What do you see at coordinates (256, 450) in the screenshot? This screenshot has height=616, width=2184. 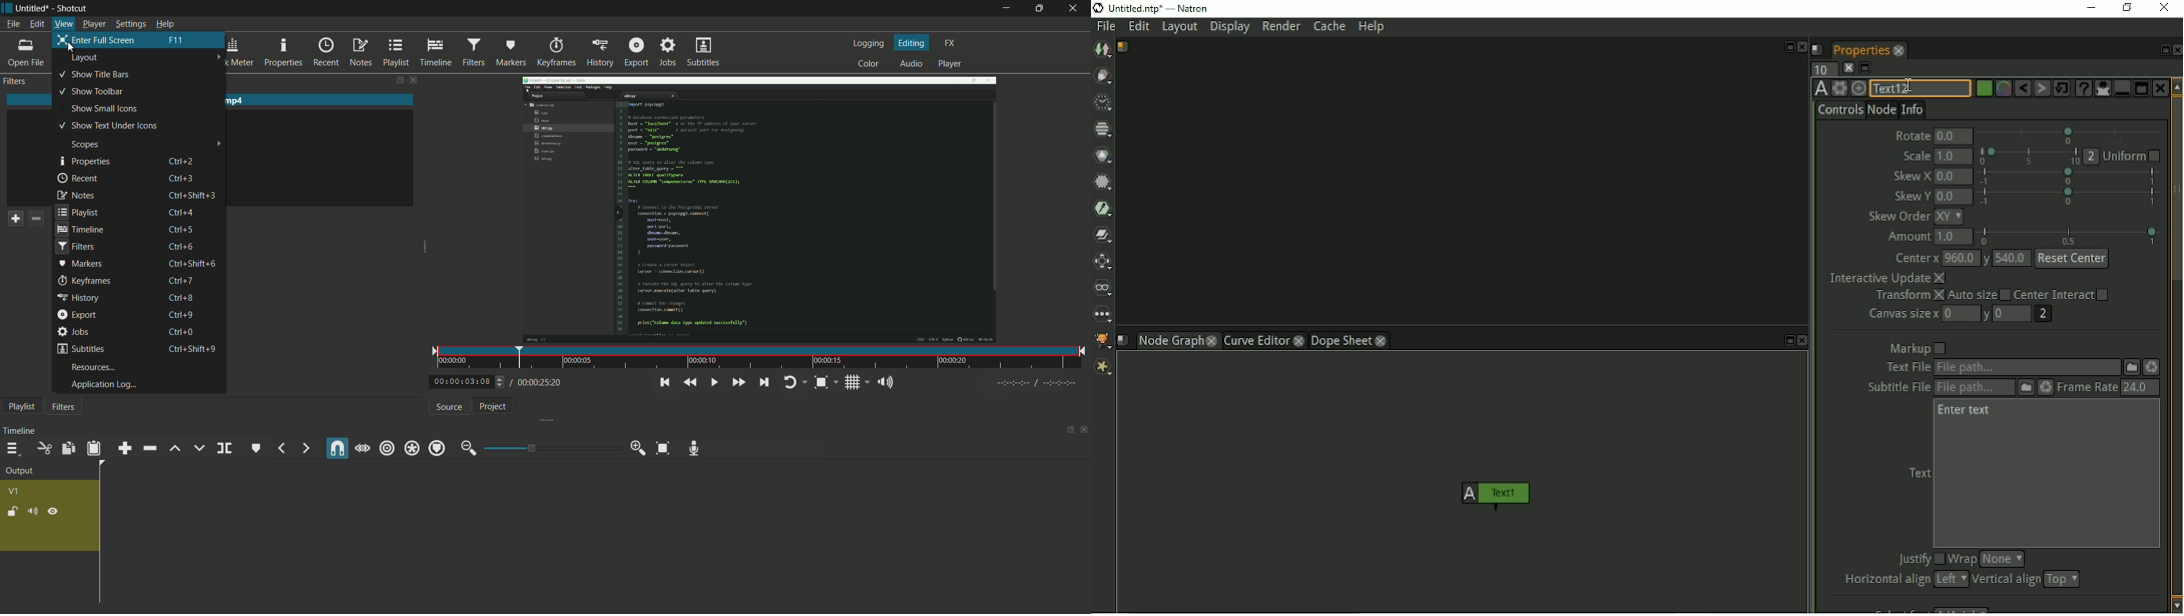 I see `create or edit maker` at bounding box center [256, 450].